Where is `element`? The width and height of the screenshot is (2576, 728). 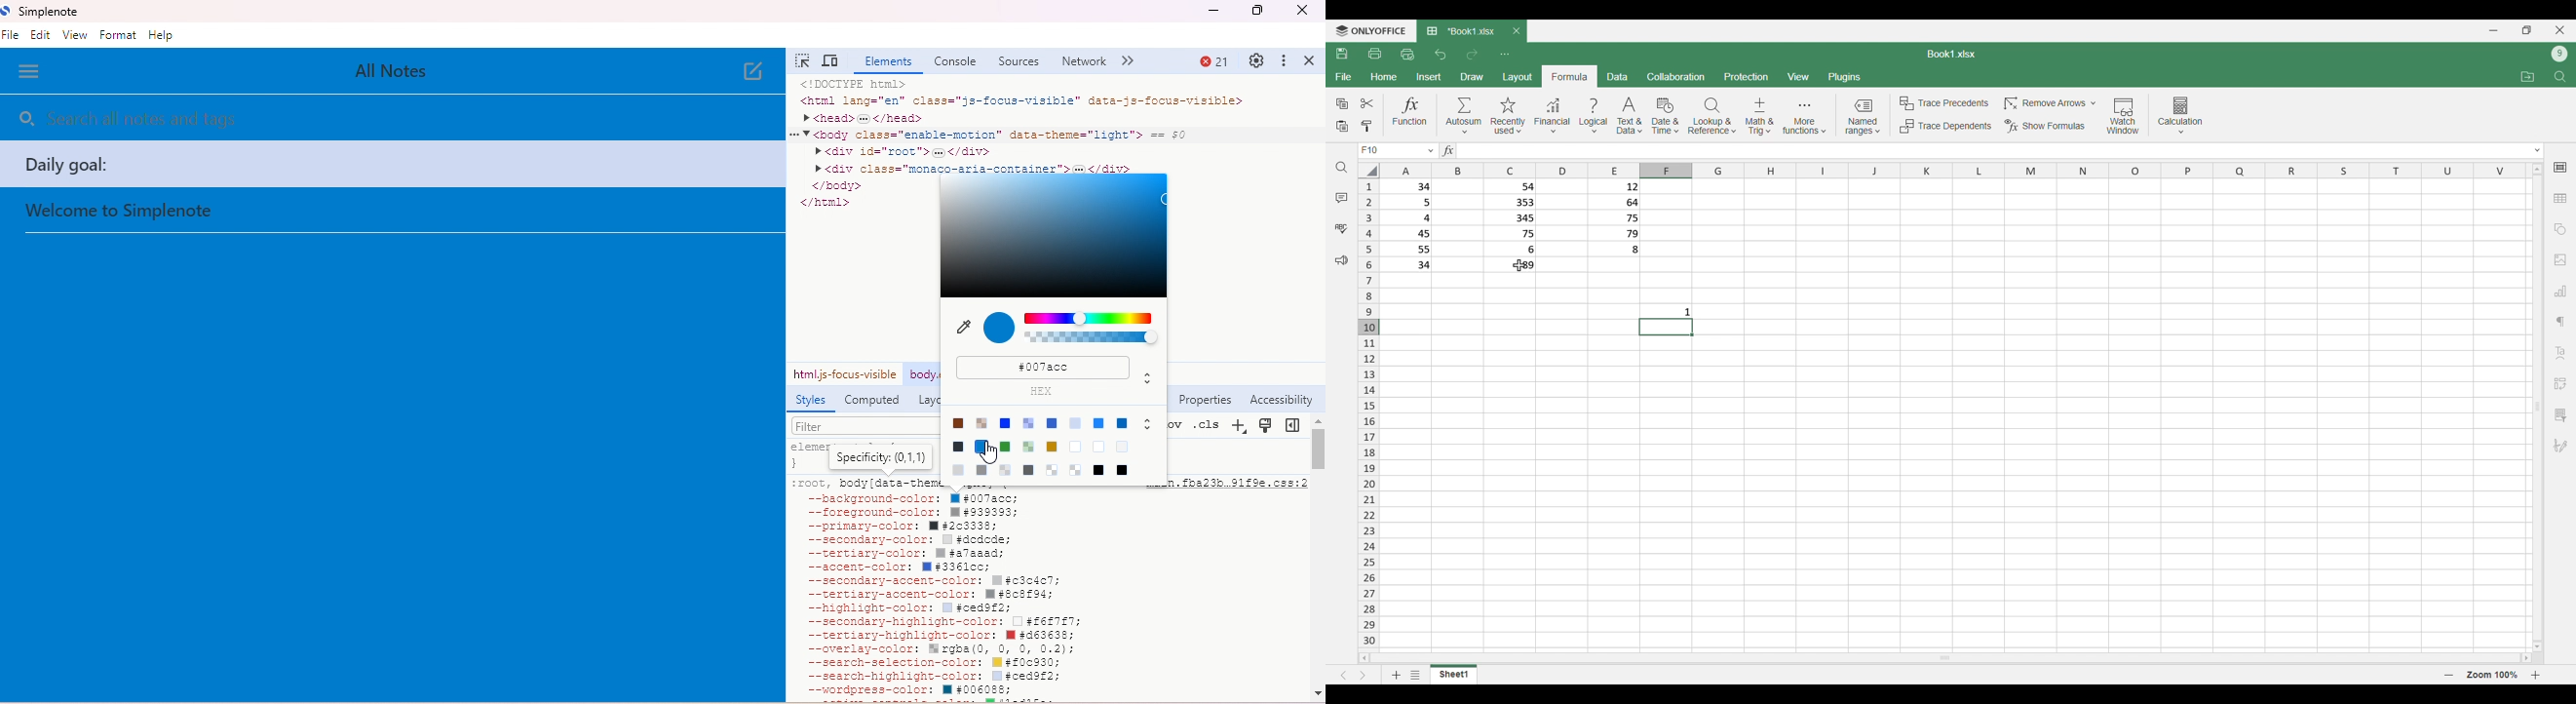
element is located at coordinates (885, 63).